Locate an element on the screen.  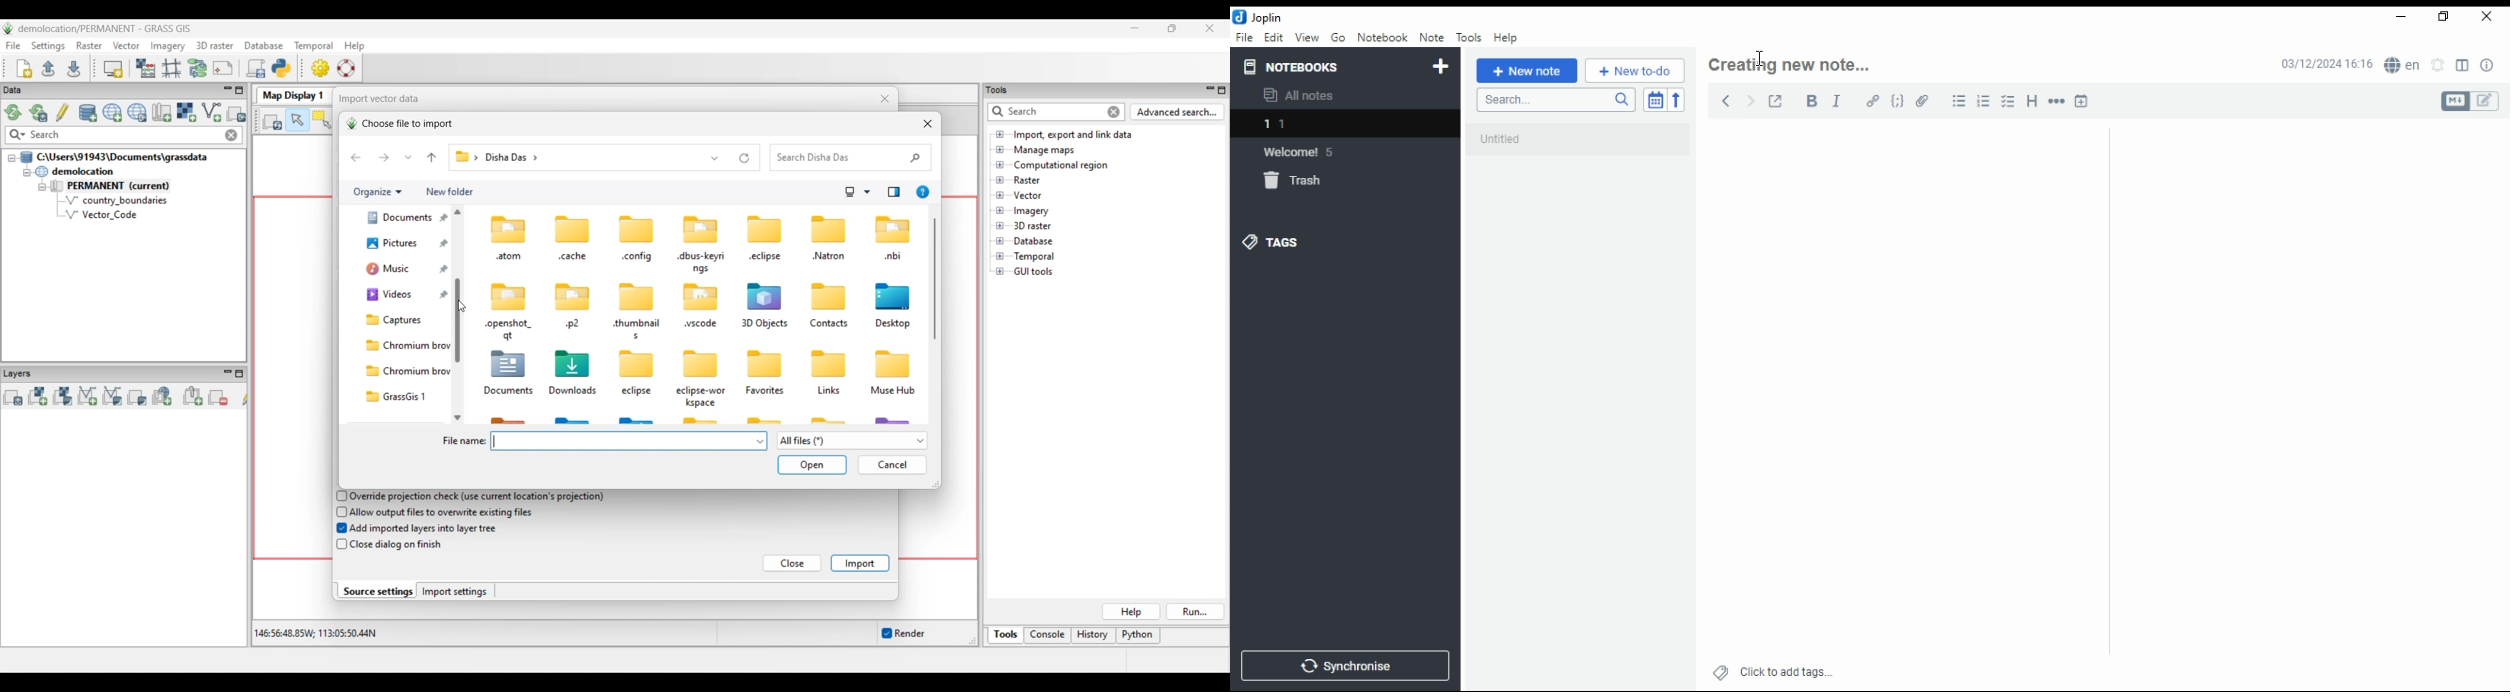
notebook: welcome is located at coordinates (1303, 151).